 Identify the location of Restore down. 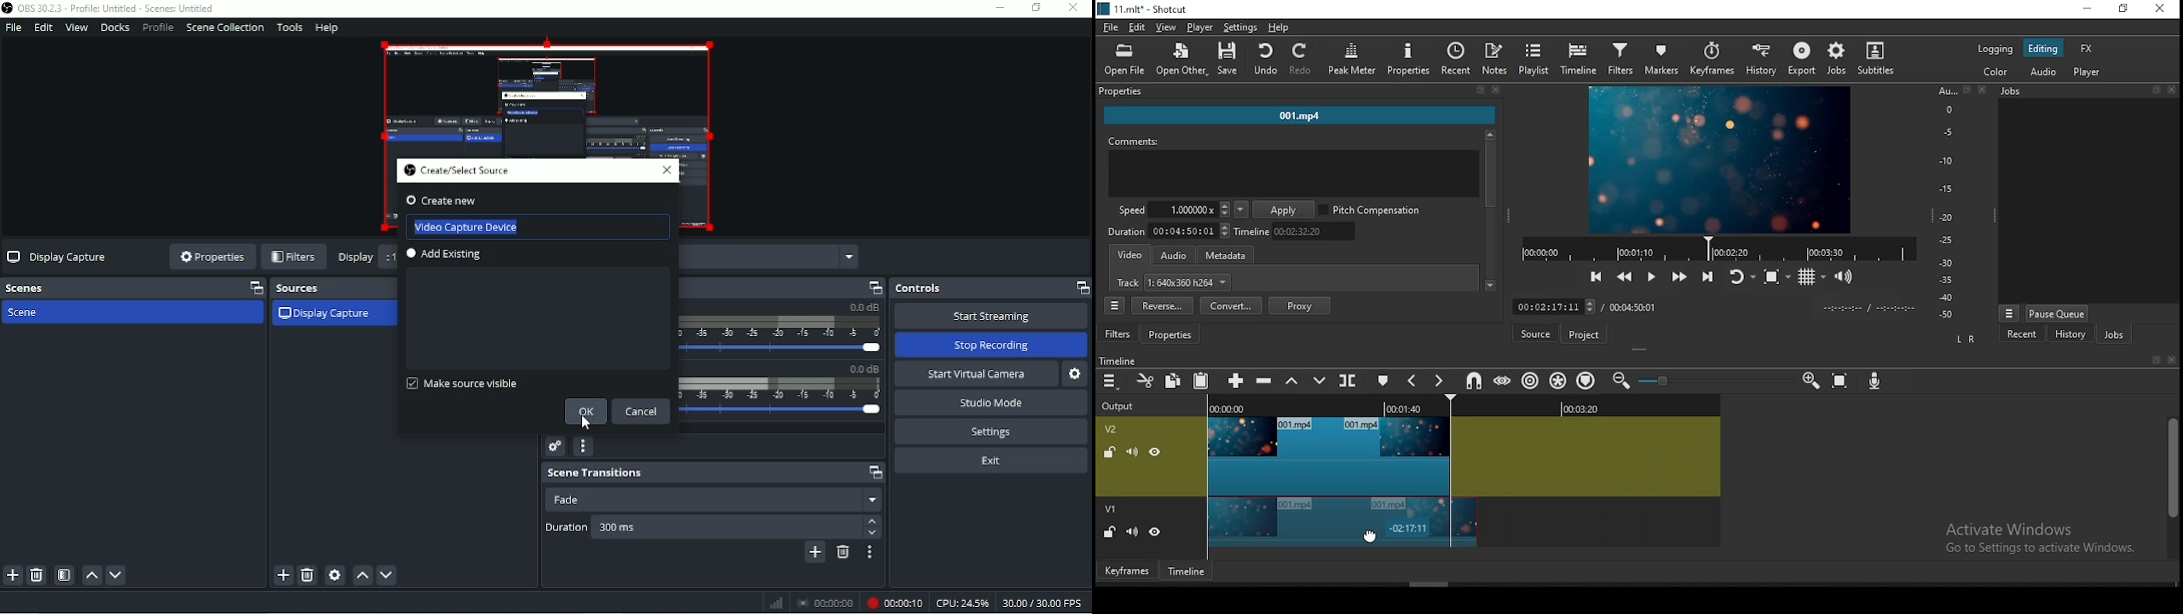
(1033, 8).